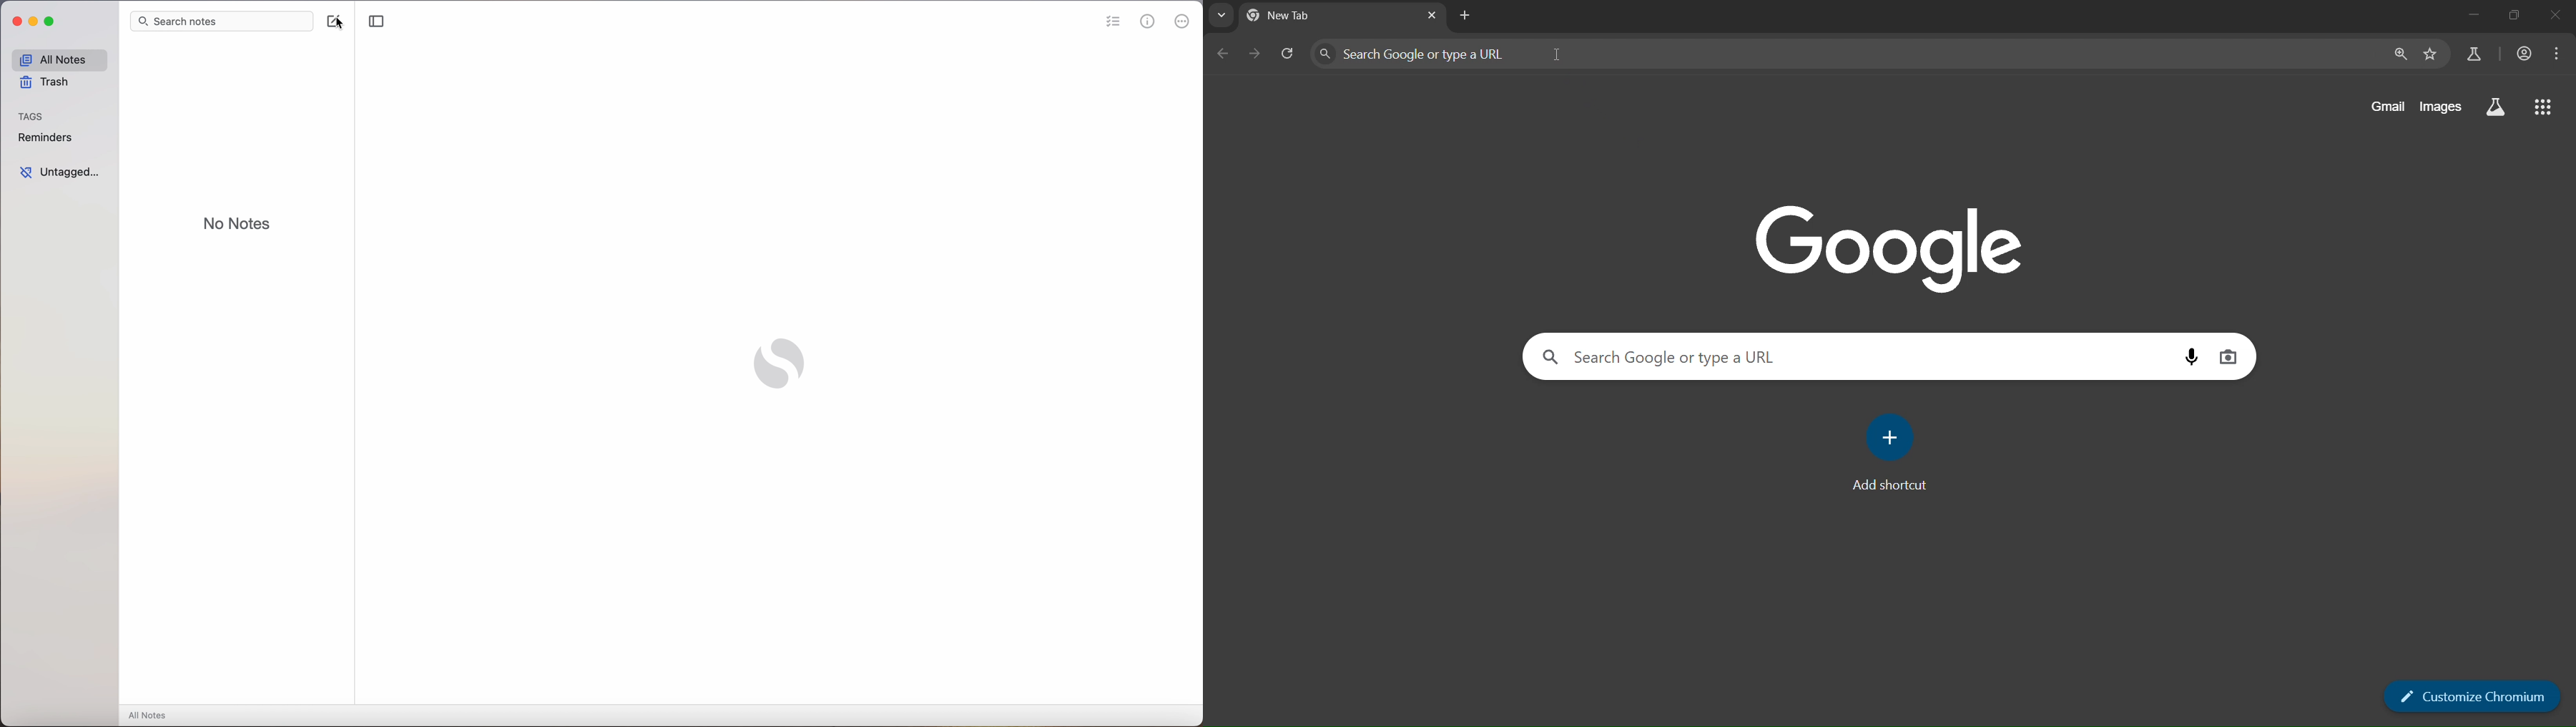 Image resolution: width=2576 pixels, height=728 pixels. What do you see at coordinates (52, 21) in the screenshot?
I see `maximize Simplenote` at bounding box center [52, 21].